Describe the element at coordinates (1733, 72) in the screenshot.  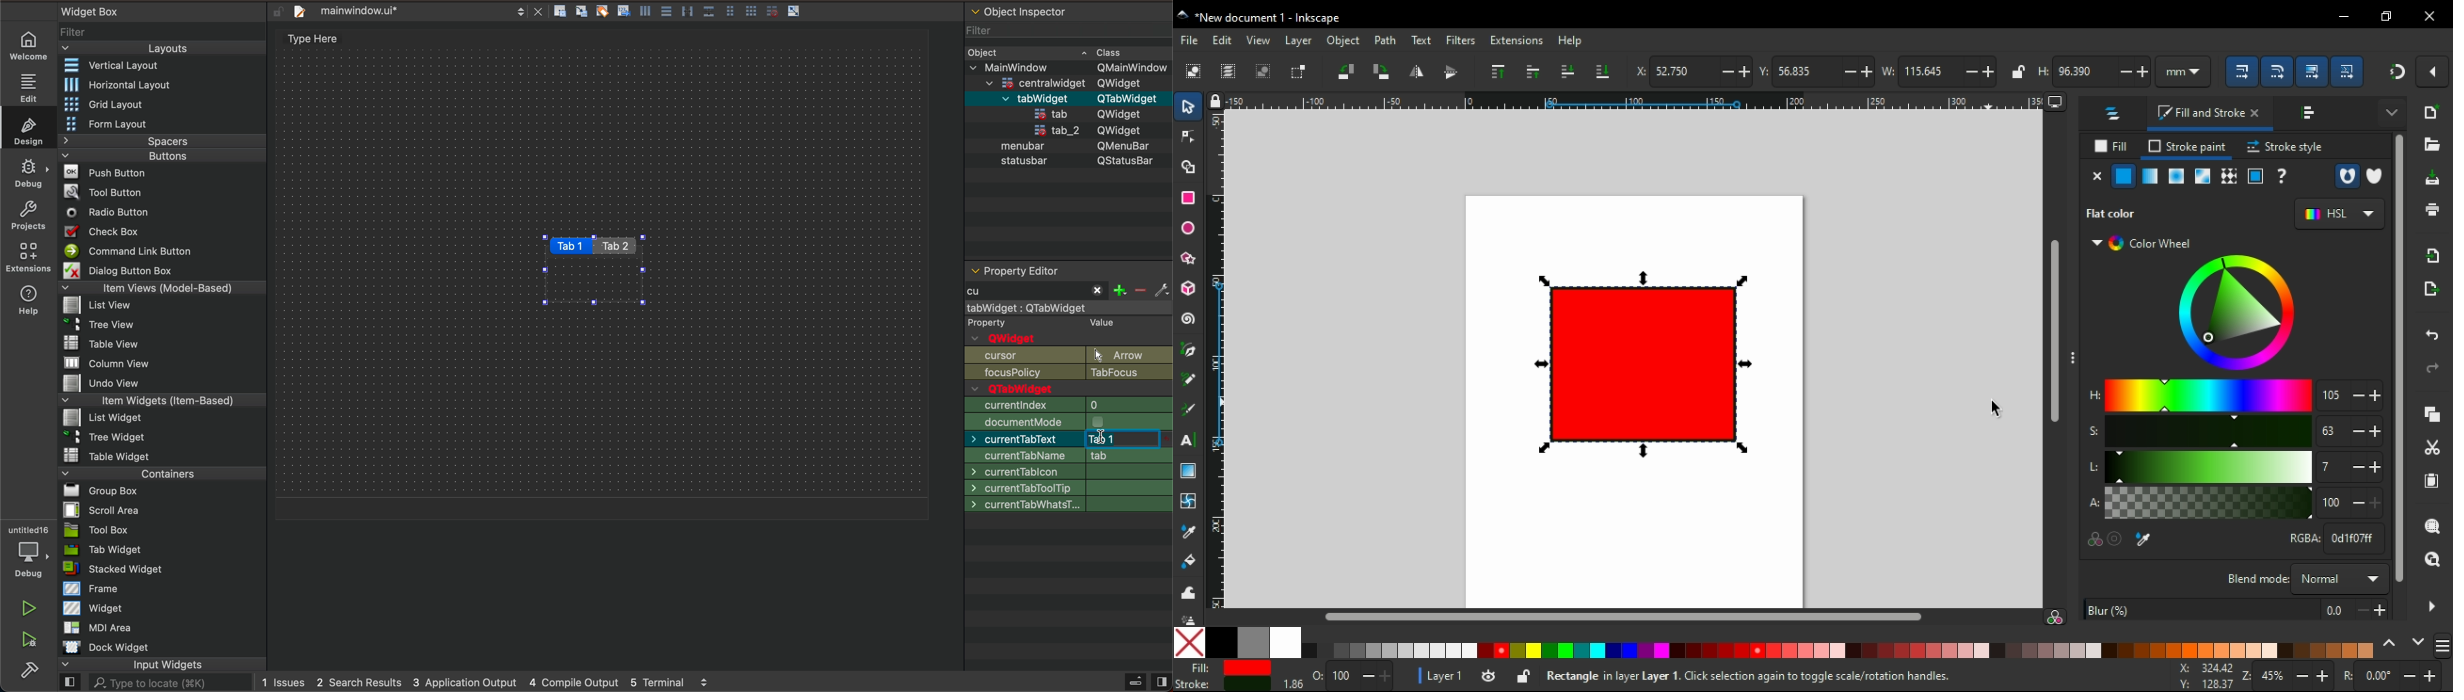
I see `increase/decrease` at that location.